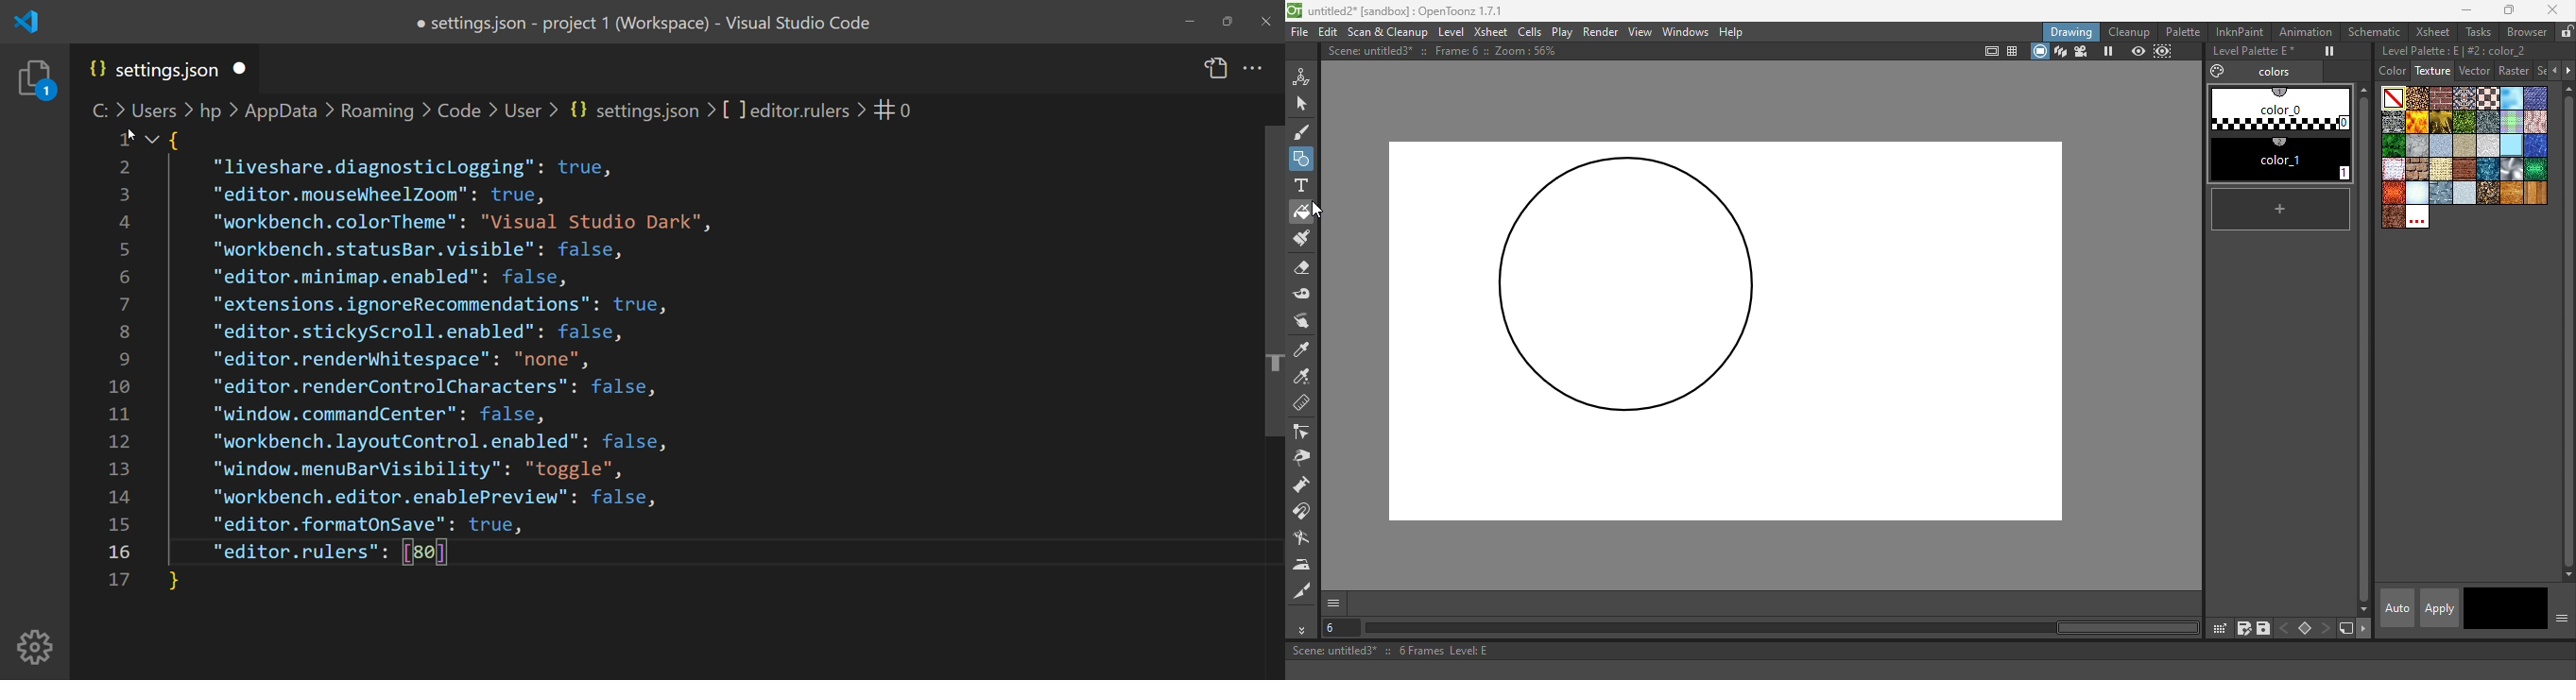 The image size is (2576, 700). What do you see at coordinates (1783, 628) in the screenshot?
I see `horizontal scroll bar` at bounding box center [1783, 628].